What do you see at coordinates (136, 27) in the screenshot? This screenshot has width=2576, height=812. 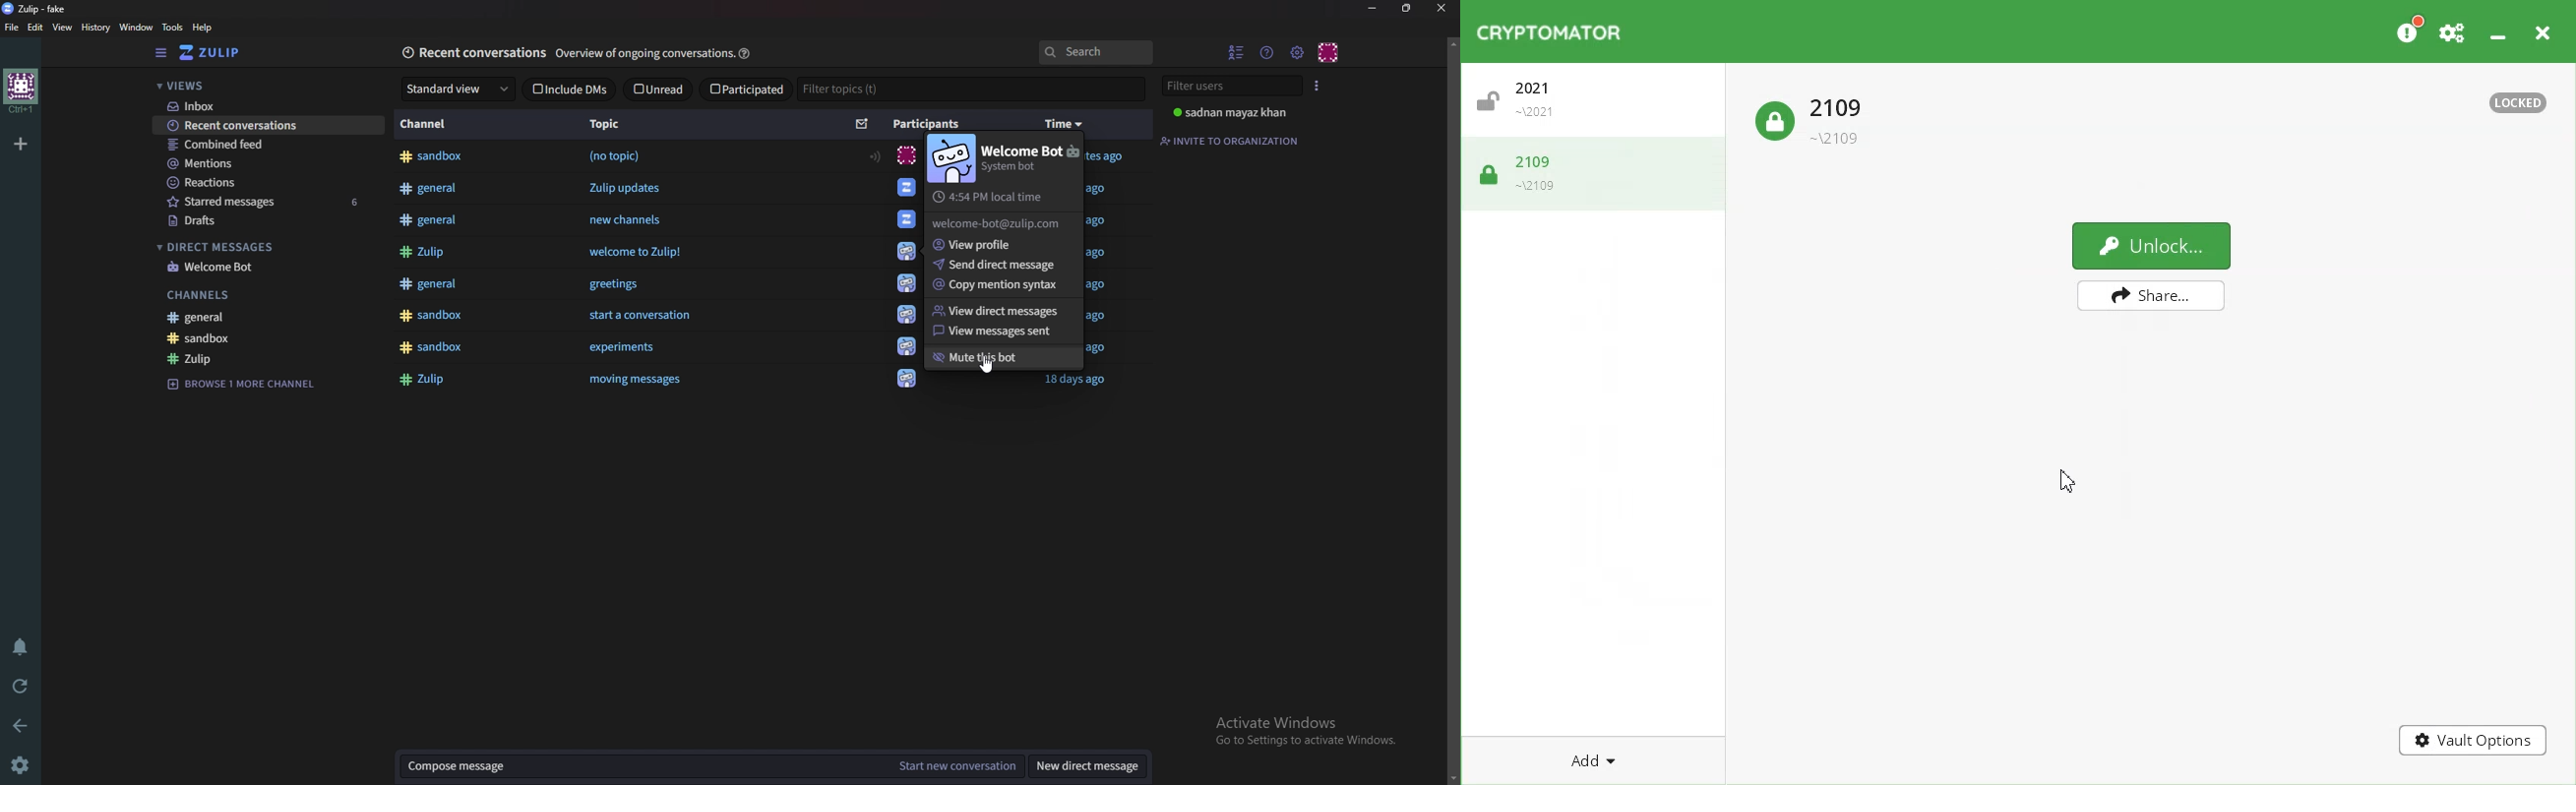 I see `Window` at bounding box center [136, 27].